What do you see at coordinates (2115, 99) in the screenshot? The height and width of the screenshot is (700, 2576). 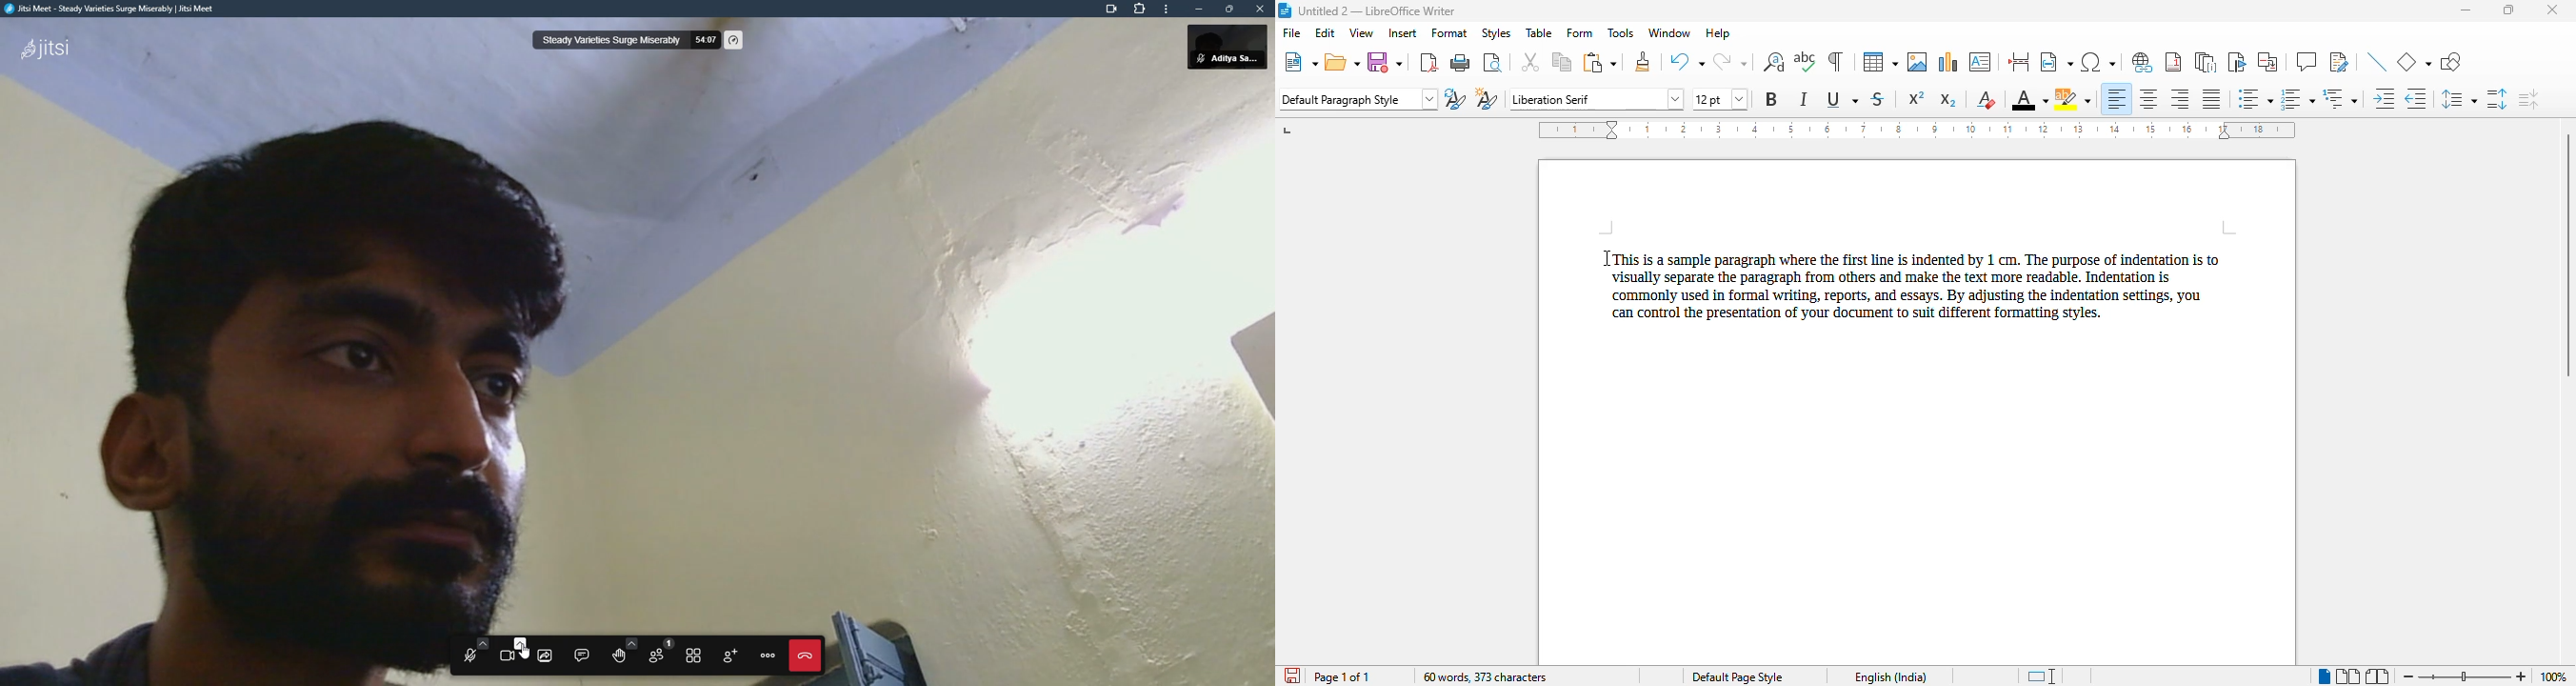 I see `align left` at bounding box center [2115, 99].